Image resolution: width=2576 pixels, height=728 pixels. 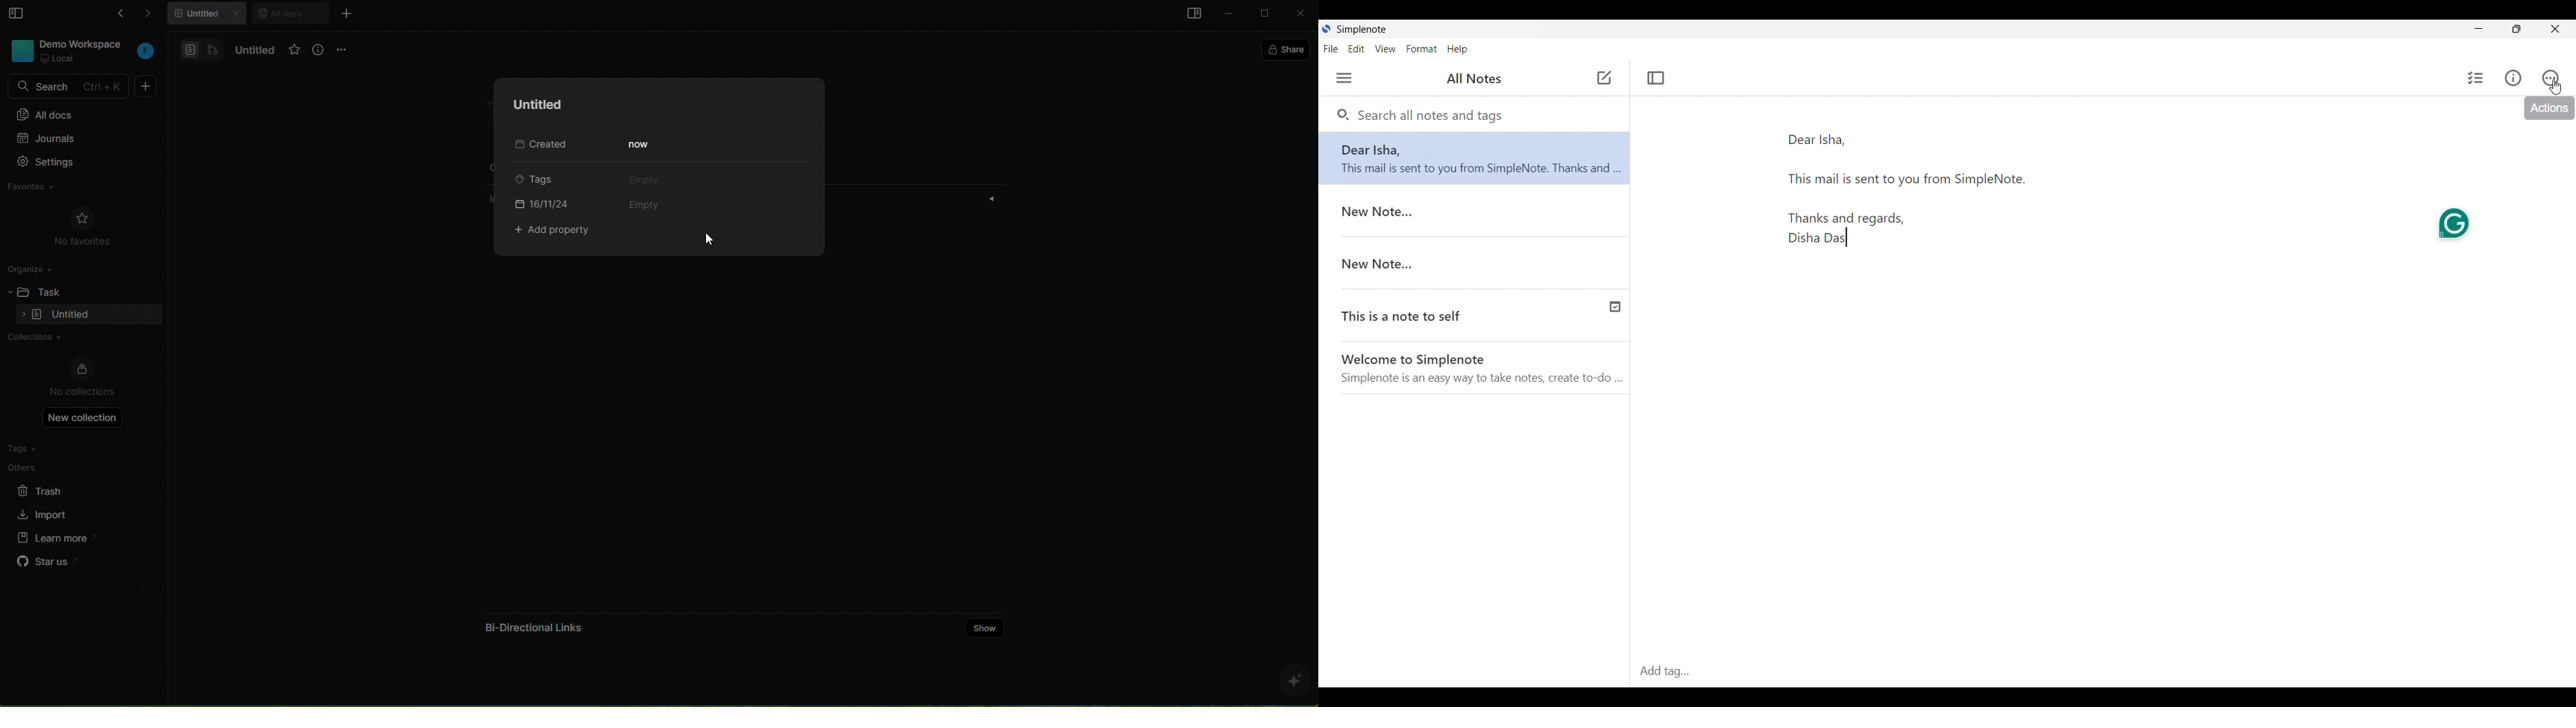 I want to click on All Notes, so click(x=1472, y=79).